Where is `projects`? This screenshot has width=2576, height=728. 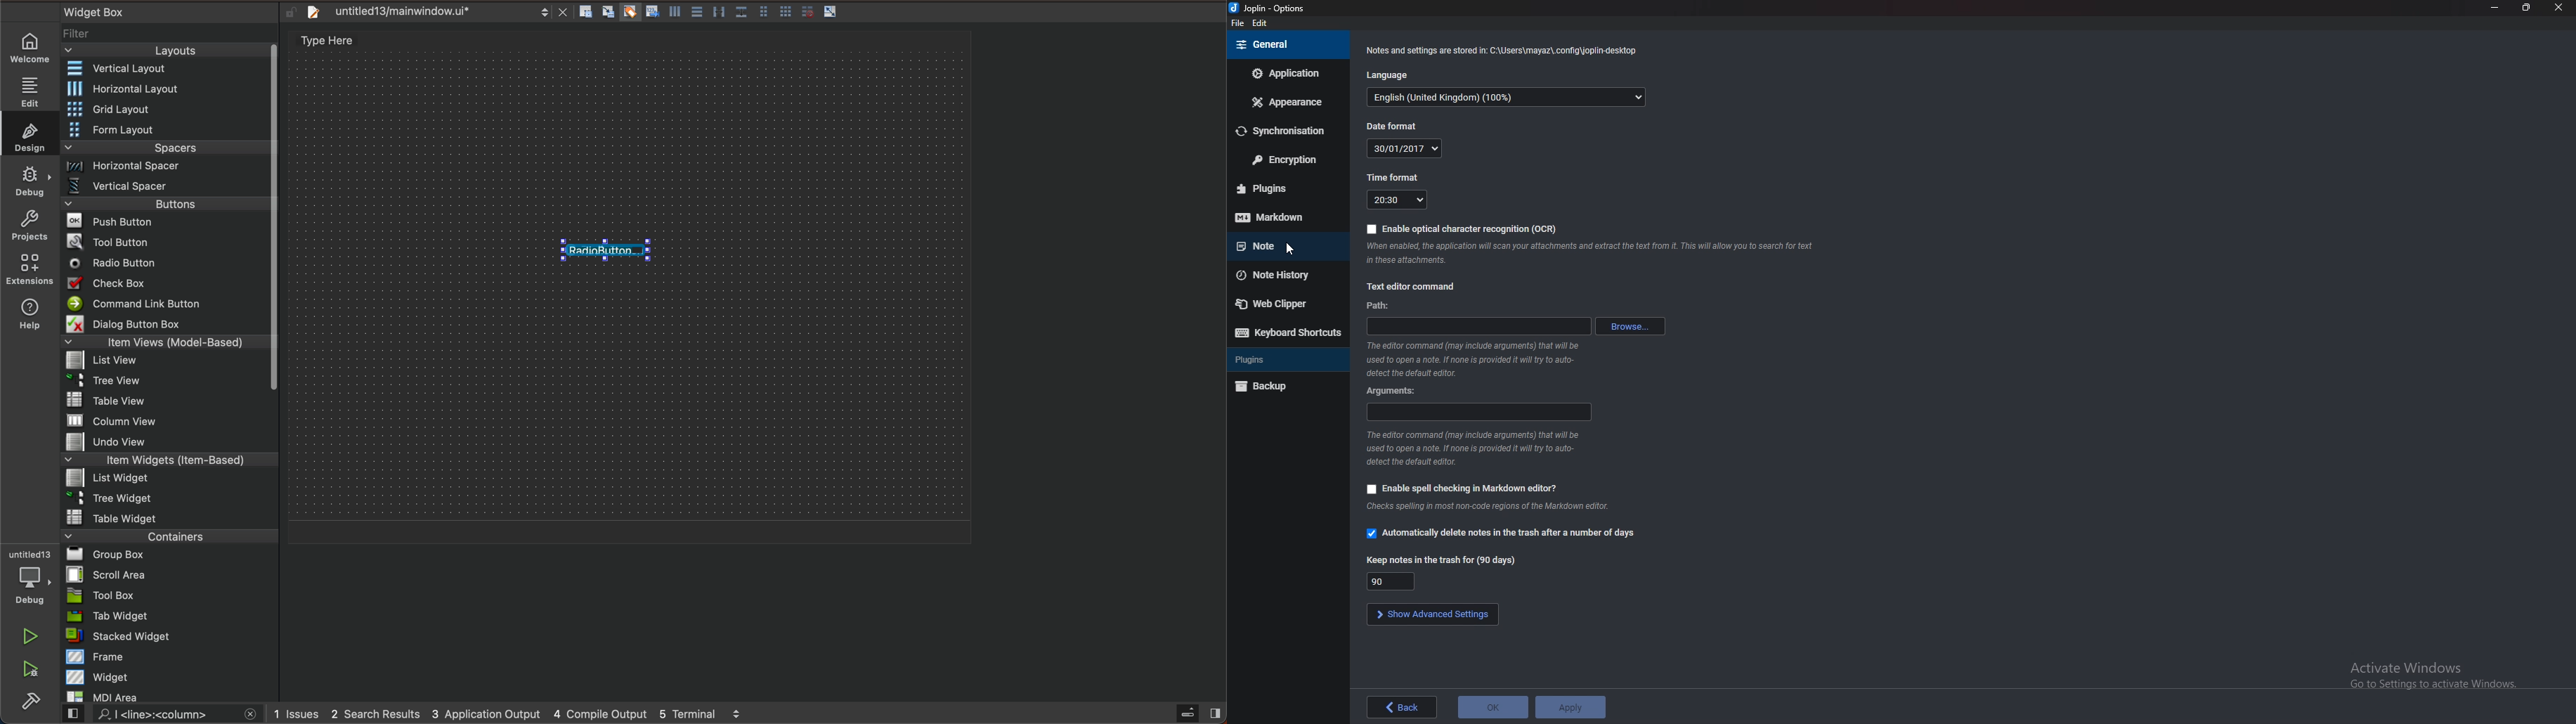 projects is located at coordinates (29, 228).